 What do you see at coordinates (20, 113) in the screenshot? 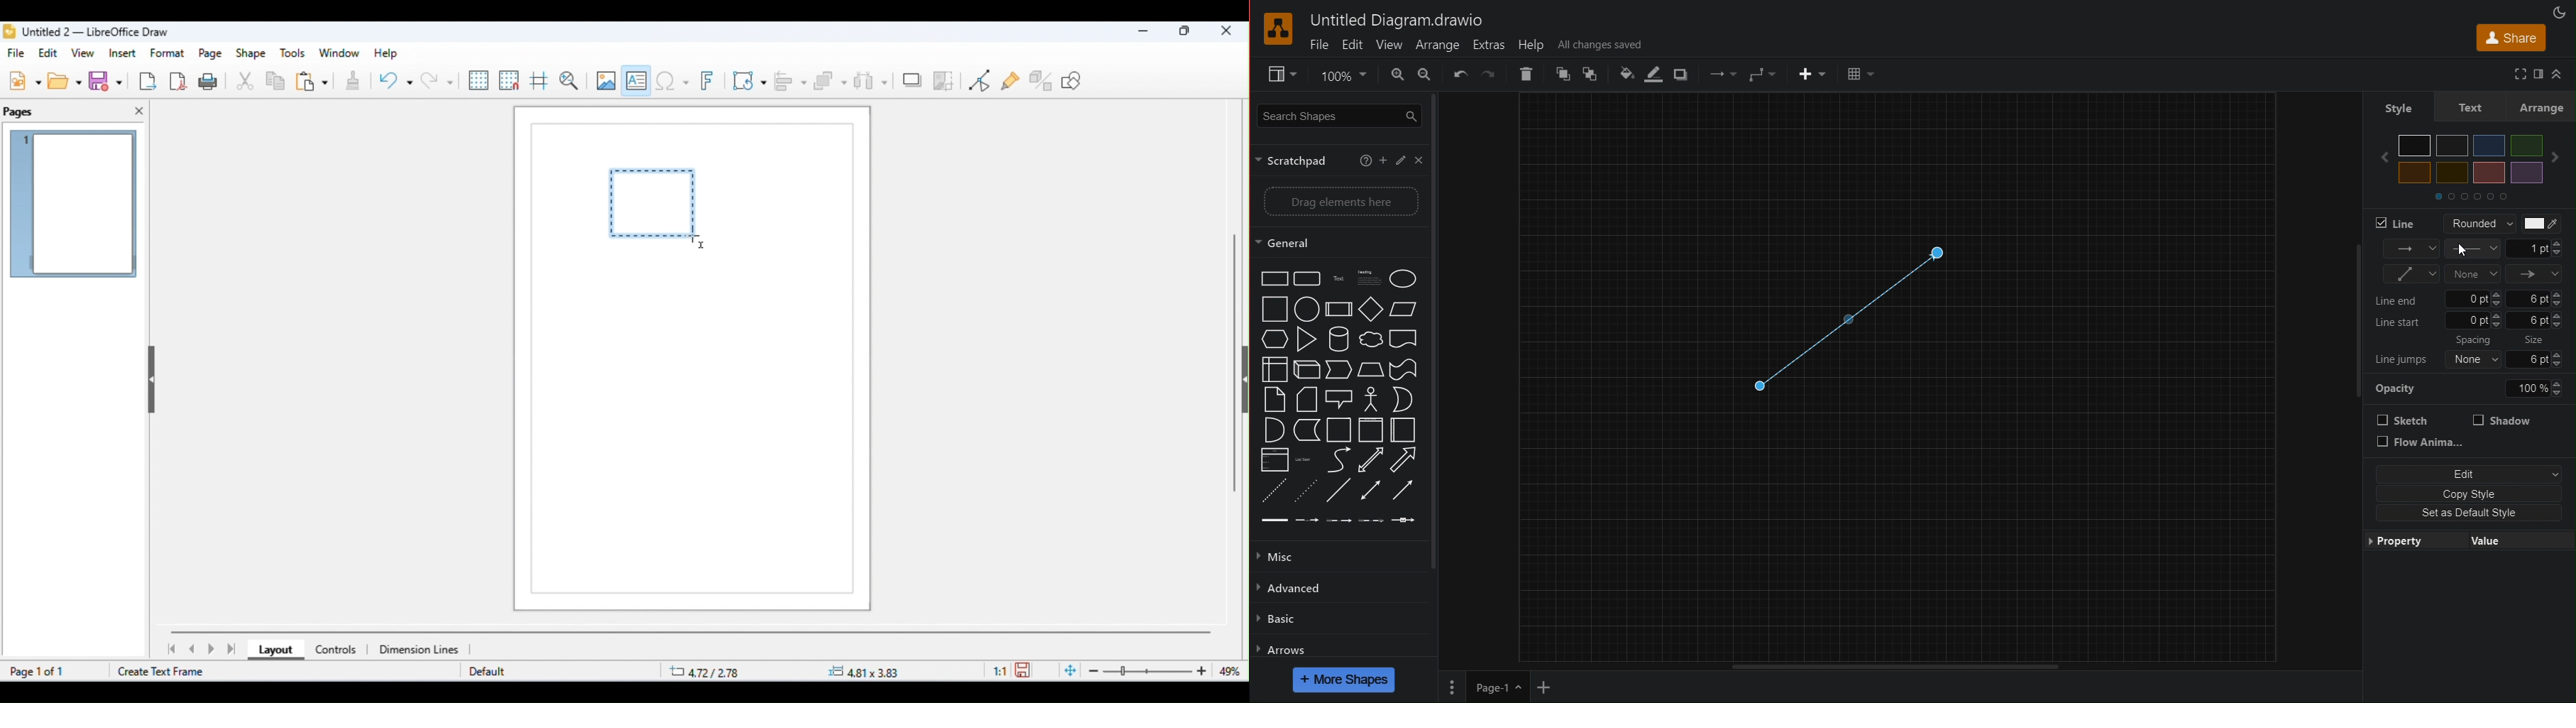
I see `pages` at bounding box center [20, 113].